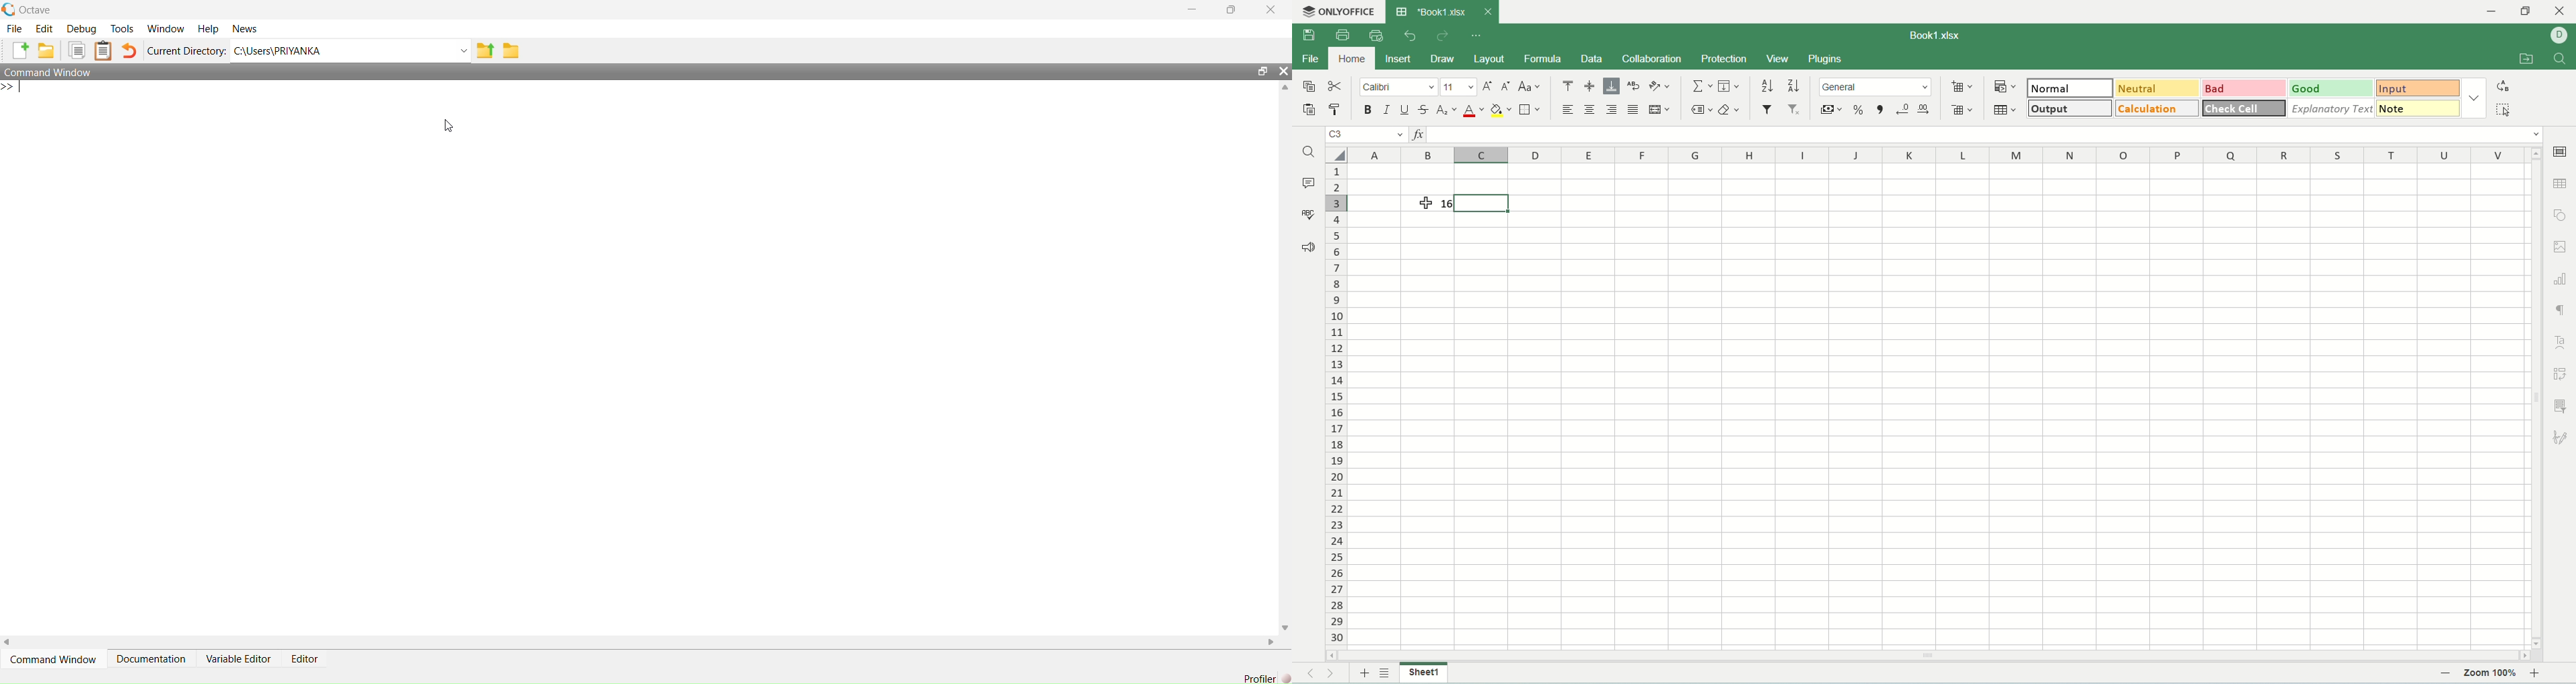 Image resolution: width=2576 pixels, height=700 pixels. What do you see at coordinates (2560, 311) in the screenshot?
I see `formatting marks` at bounding box center [2560, 311].